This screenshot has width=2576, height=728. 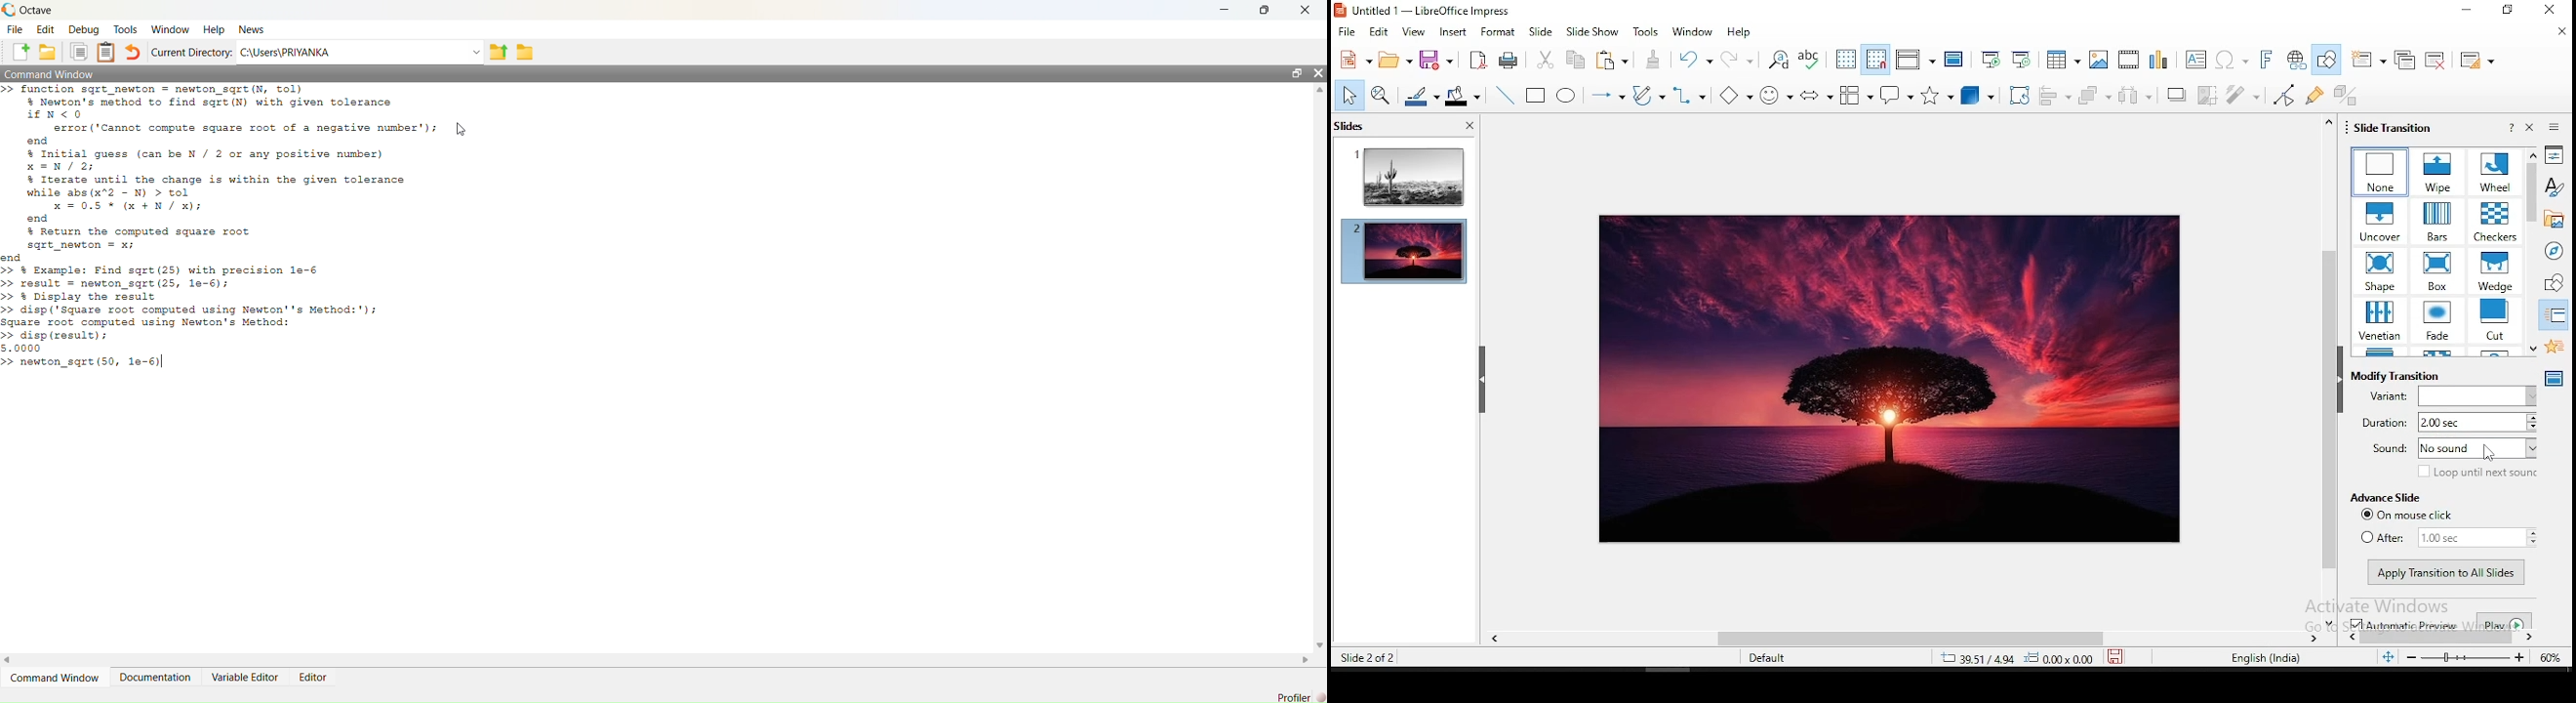 I want to click on Window, so click(x=170, y=28).